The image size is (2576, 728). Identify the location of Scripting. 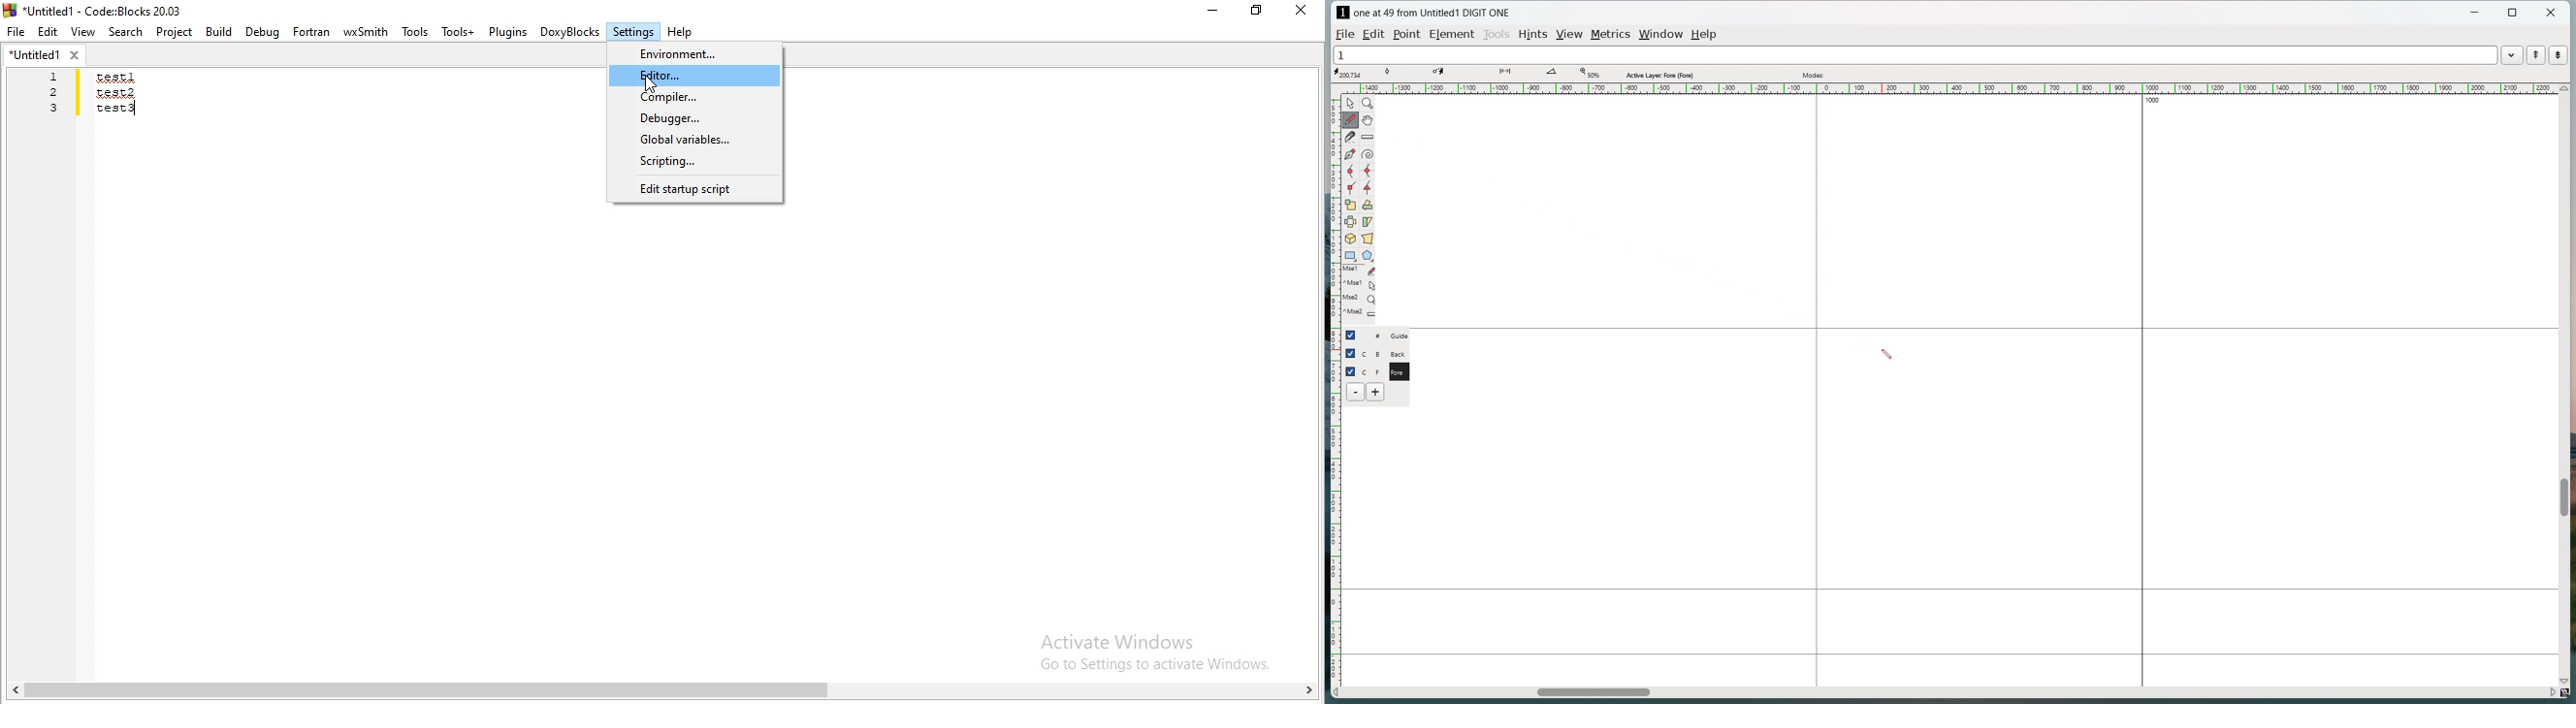
(692, 162).